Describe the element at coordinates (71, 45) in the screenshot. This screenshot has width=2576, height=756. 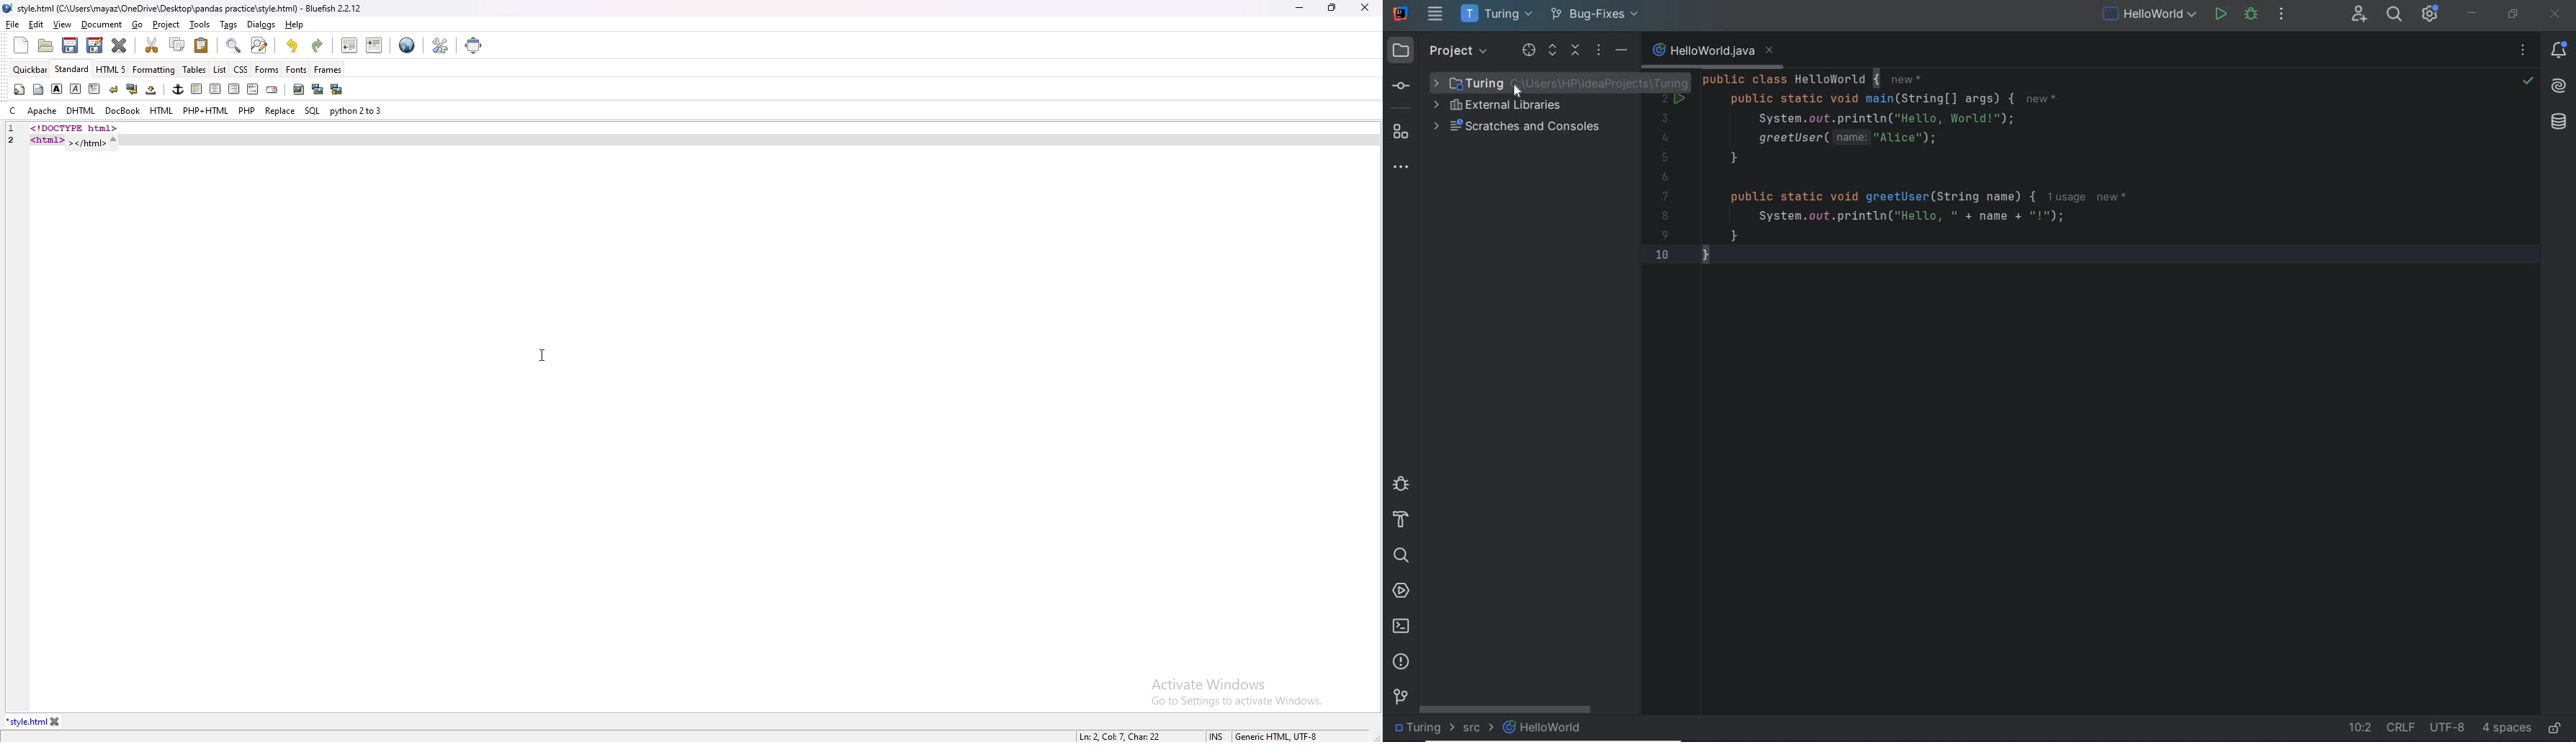
I see `save` at that location.